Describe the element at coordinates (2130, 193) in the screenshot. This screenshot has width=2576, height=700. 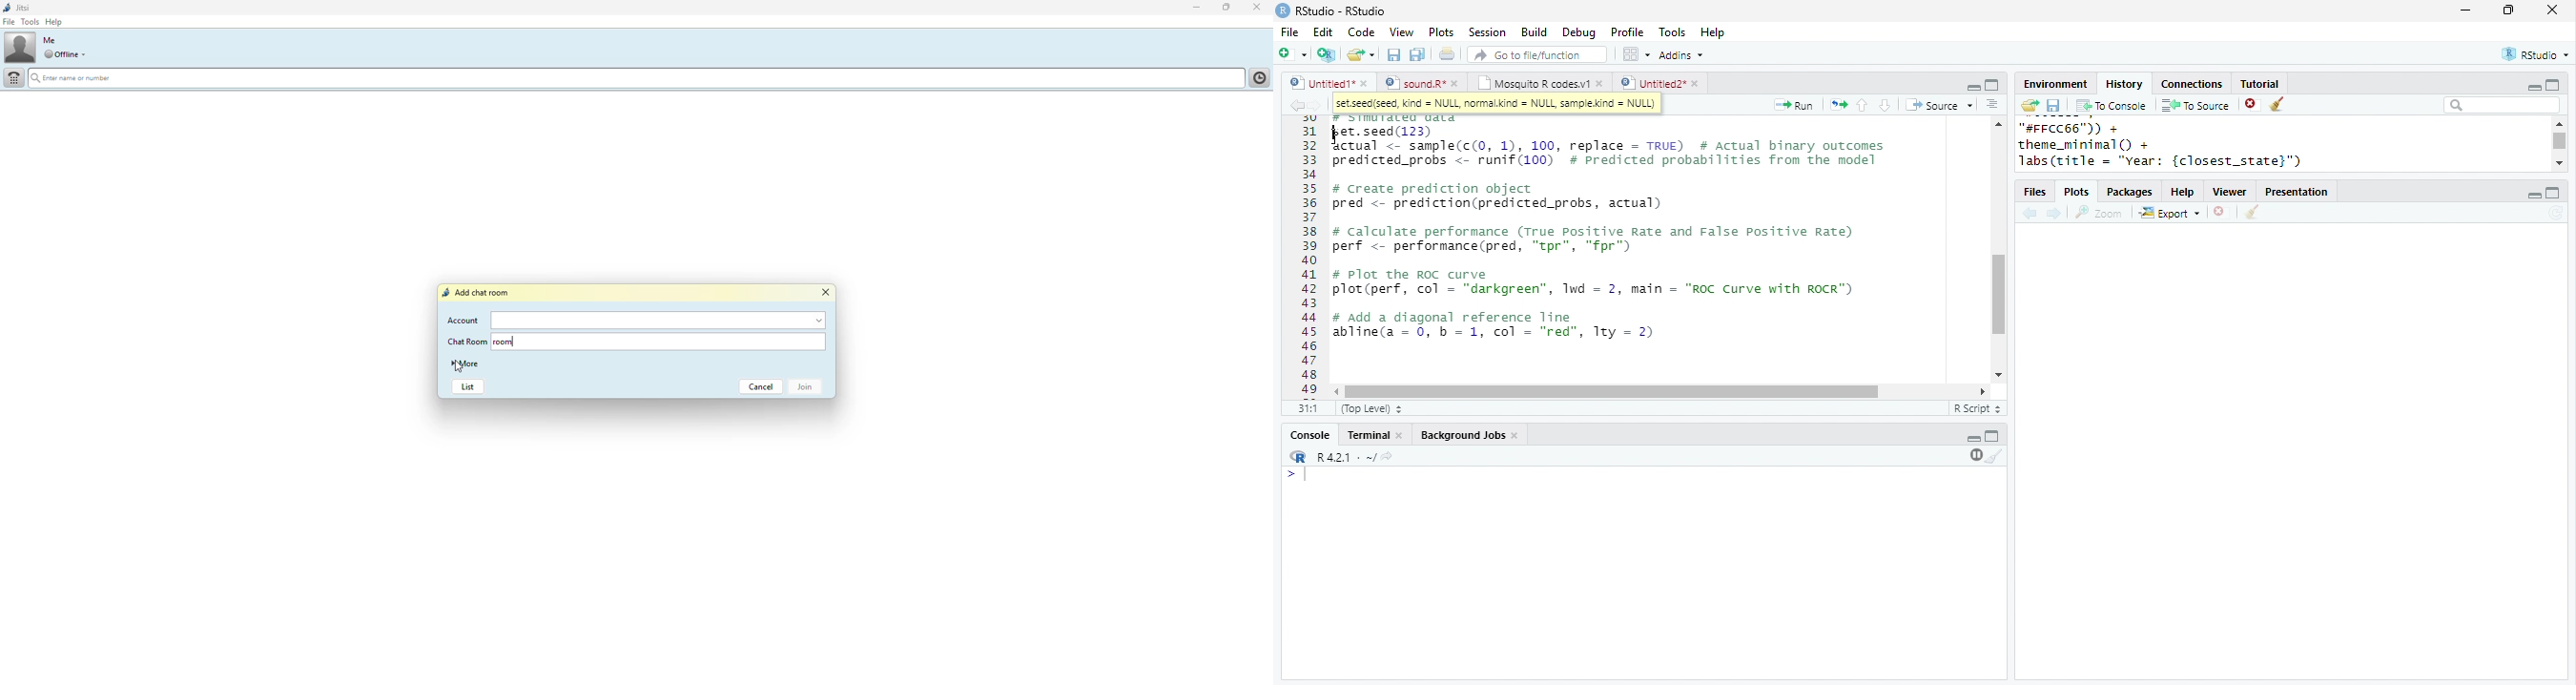
I see `Packages` at that location.